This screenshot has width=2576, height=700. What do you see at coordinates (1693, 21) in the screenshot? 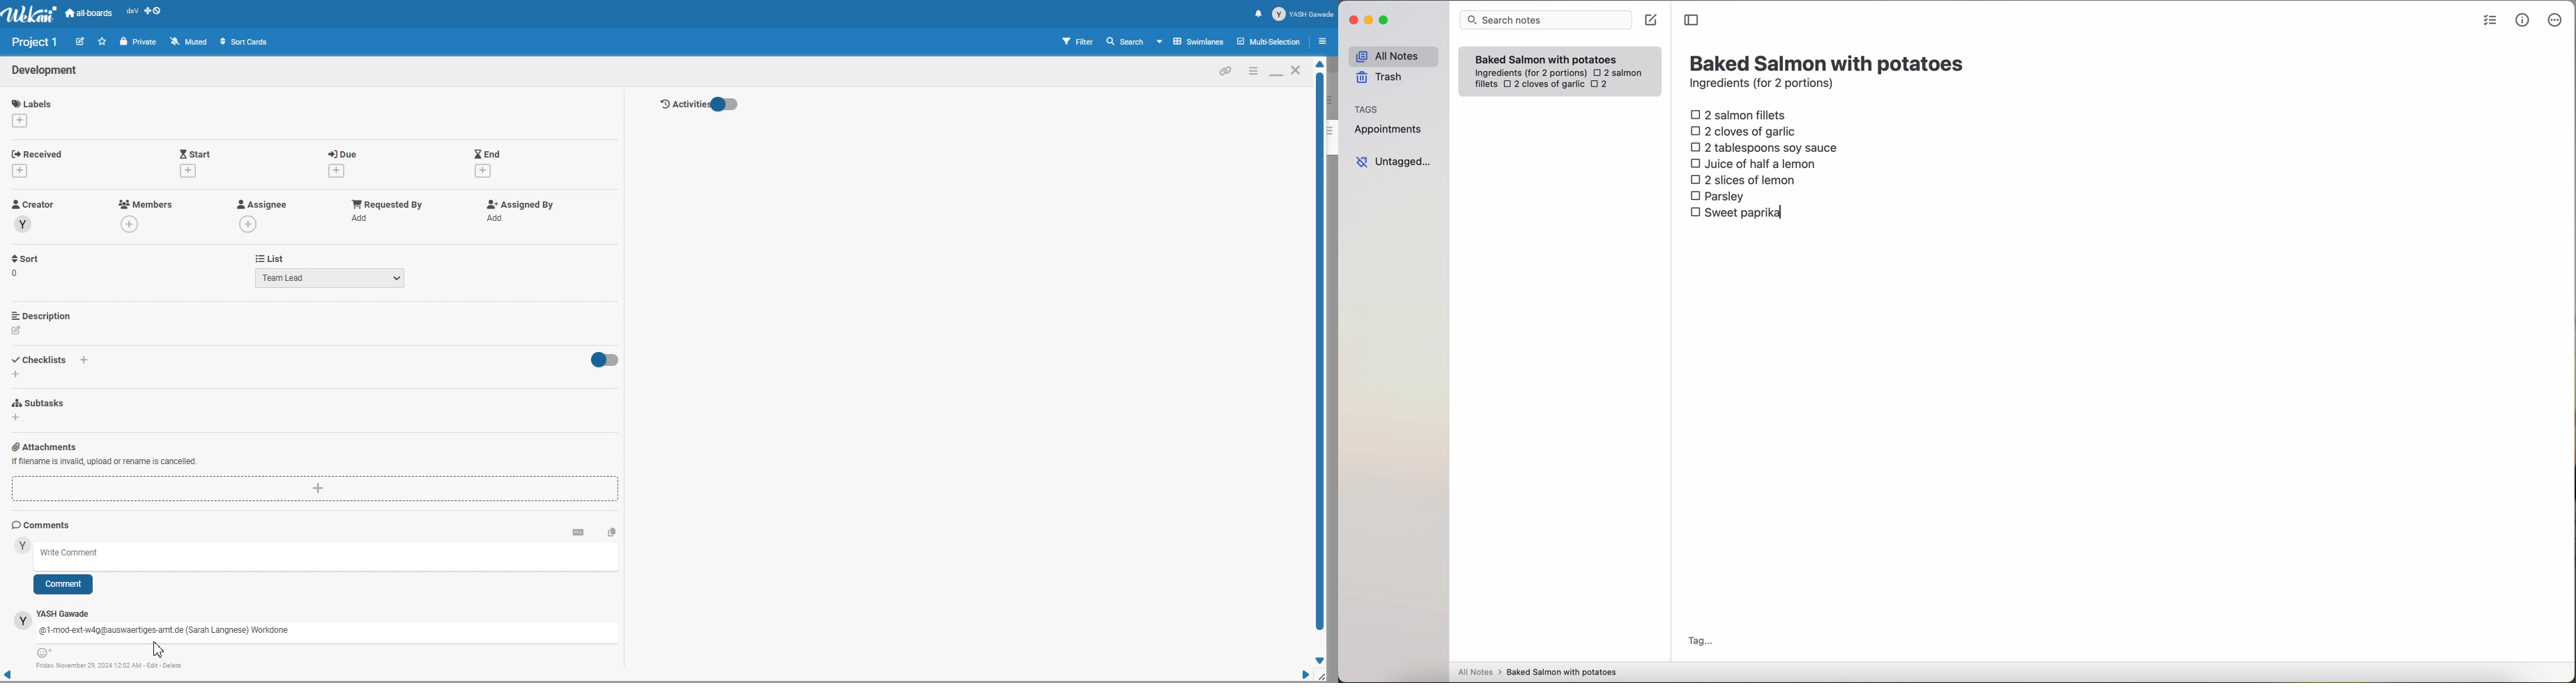
I see `toggle sidebar` at bounding box center [1693, 21].